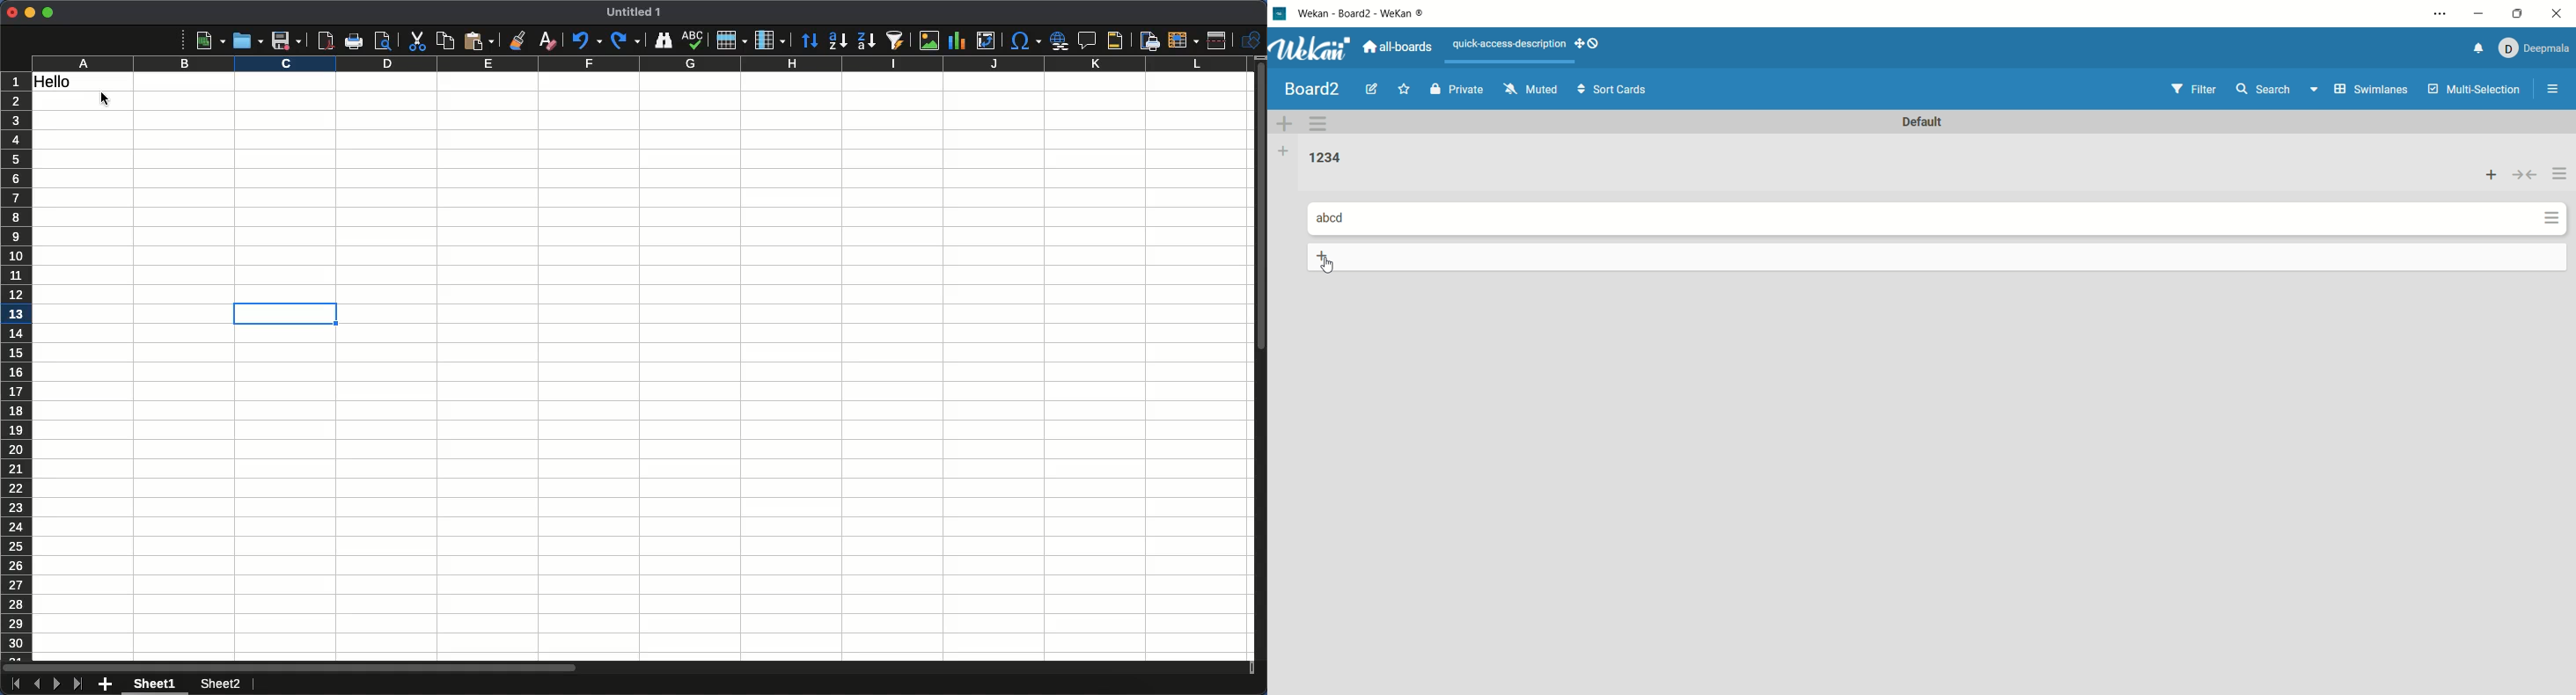  I want to click on Freeze rows and columns, so click(1184, 39).